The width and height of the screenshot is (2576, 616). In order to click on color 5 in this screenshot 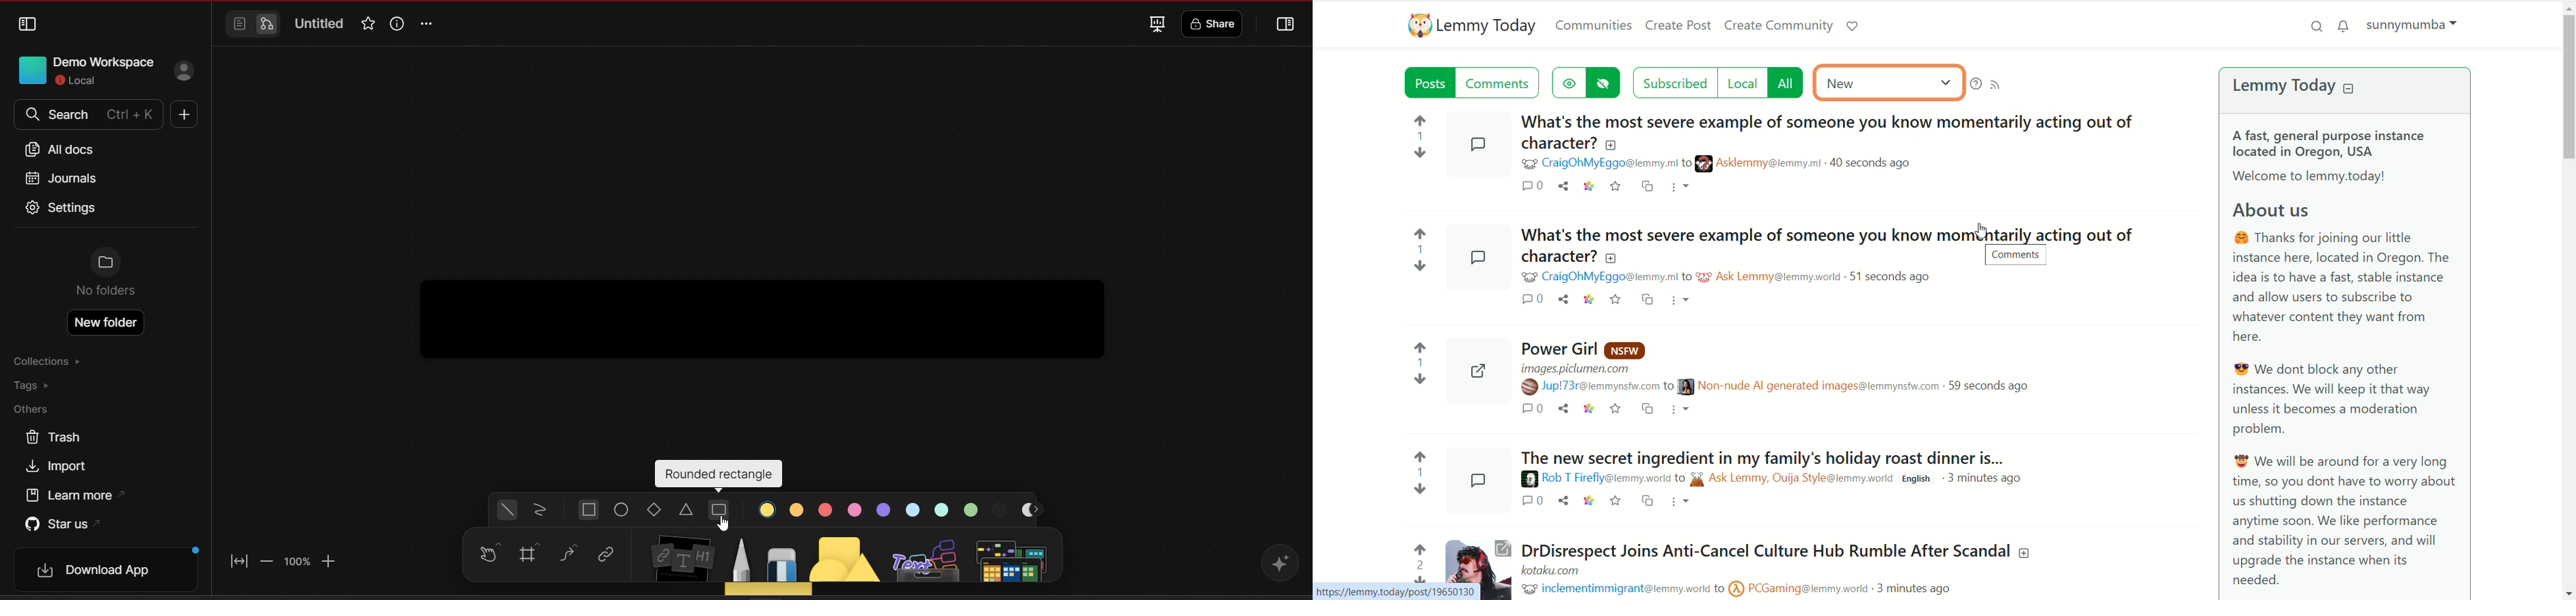, I will do `click(884, 509)`.